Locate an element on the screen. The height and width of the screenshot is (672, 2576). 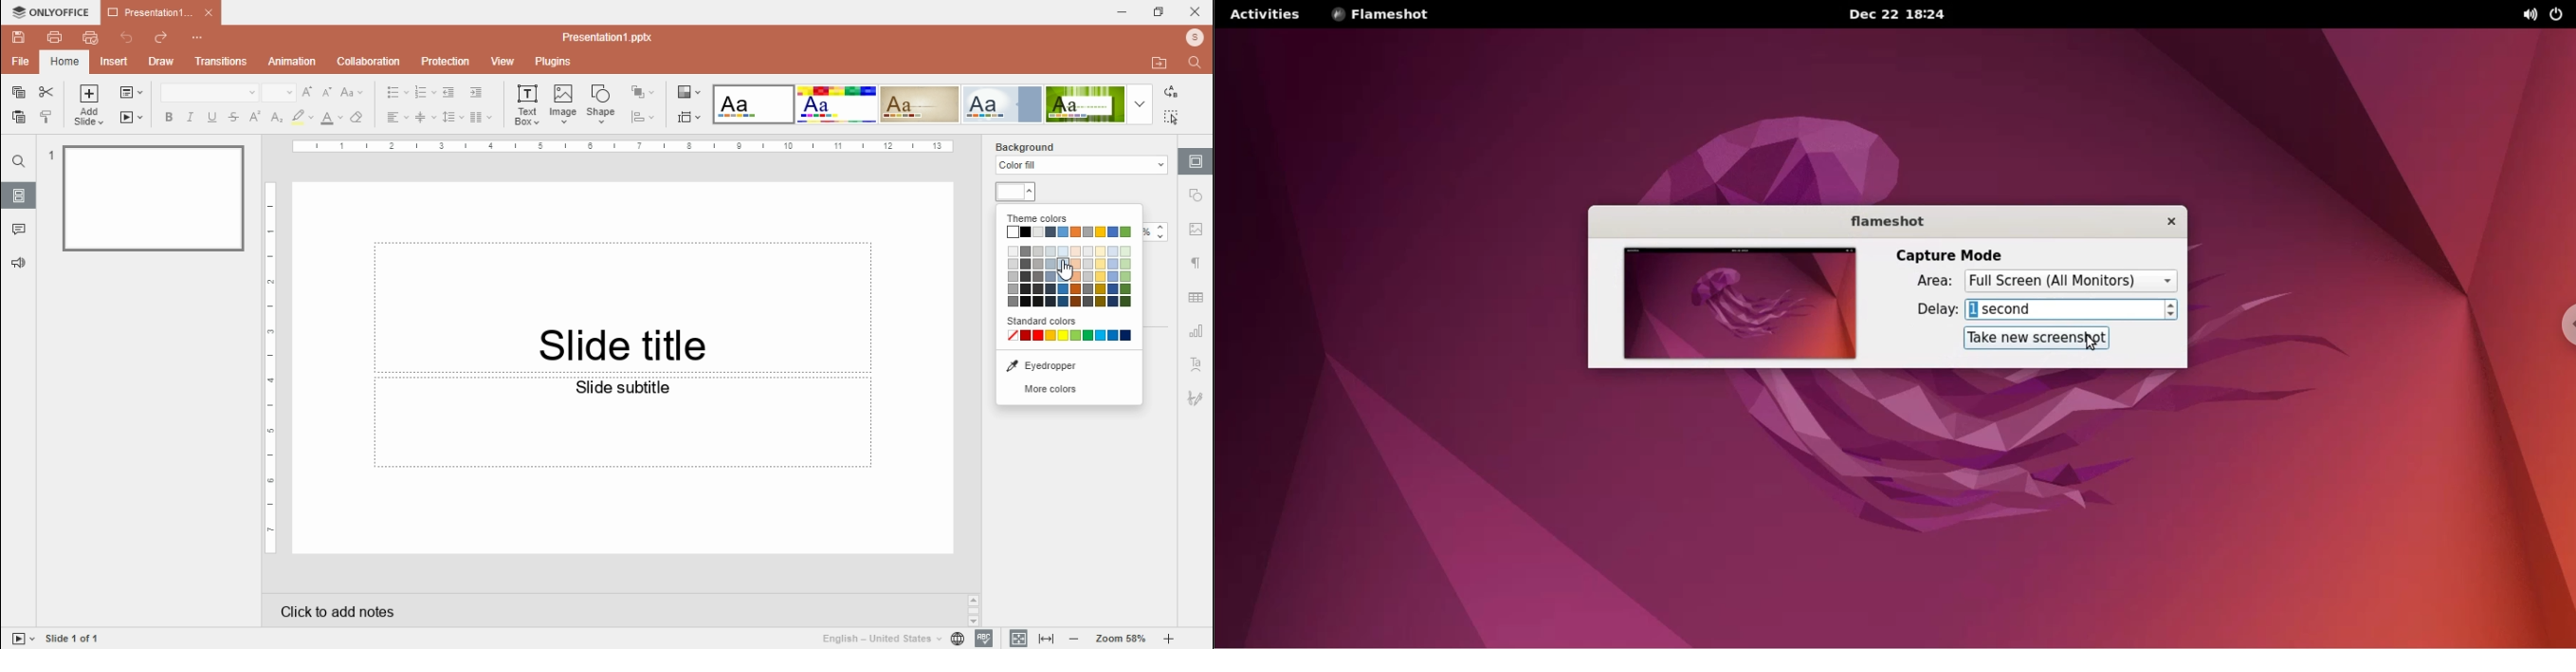
icon is located at coordinates (49, 11).